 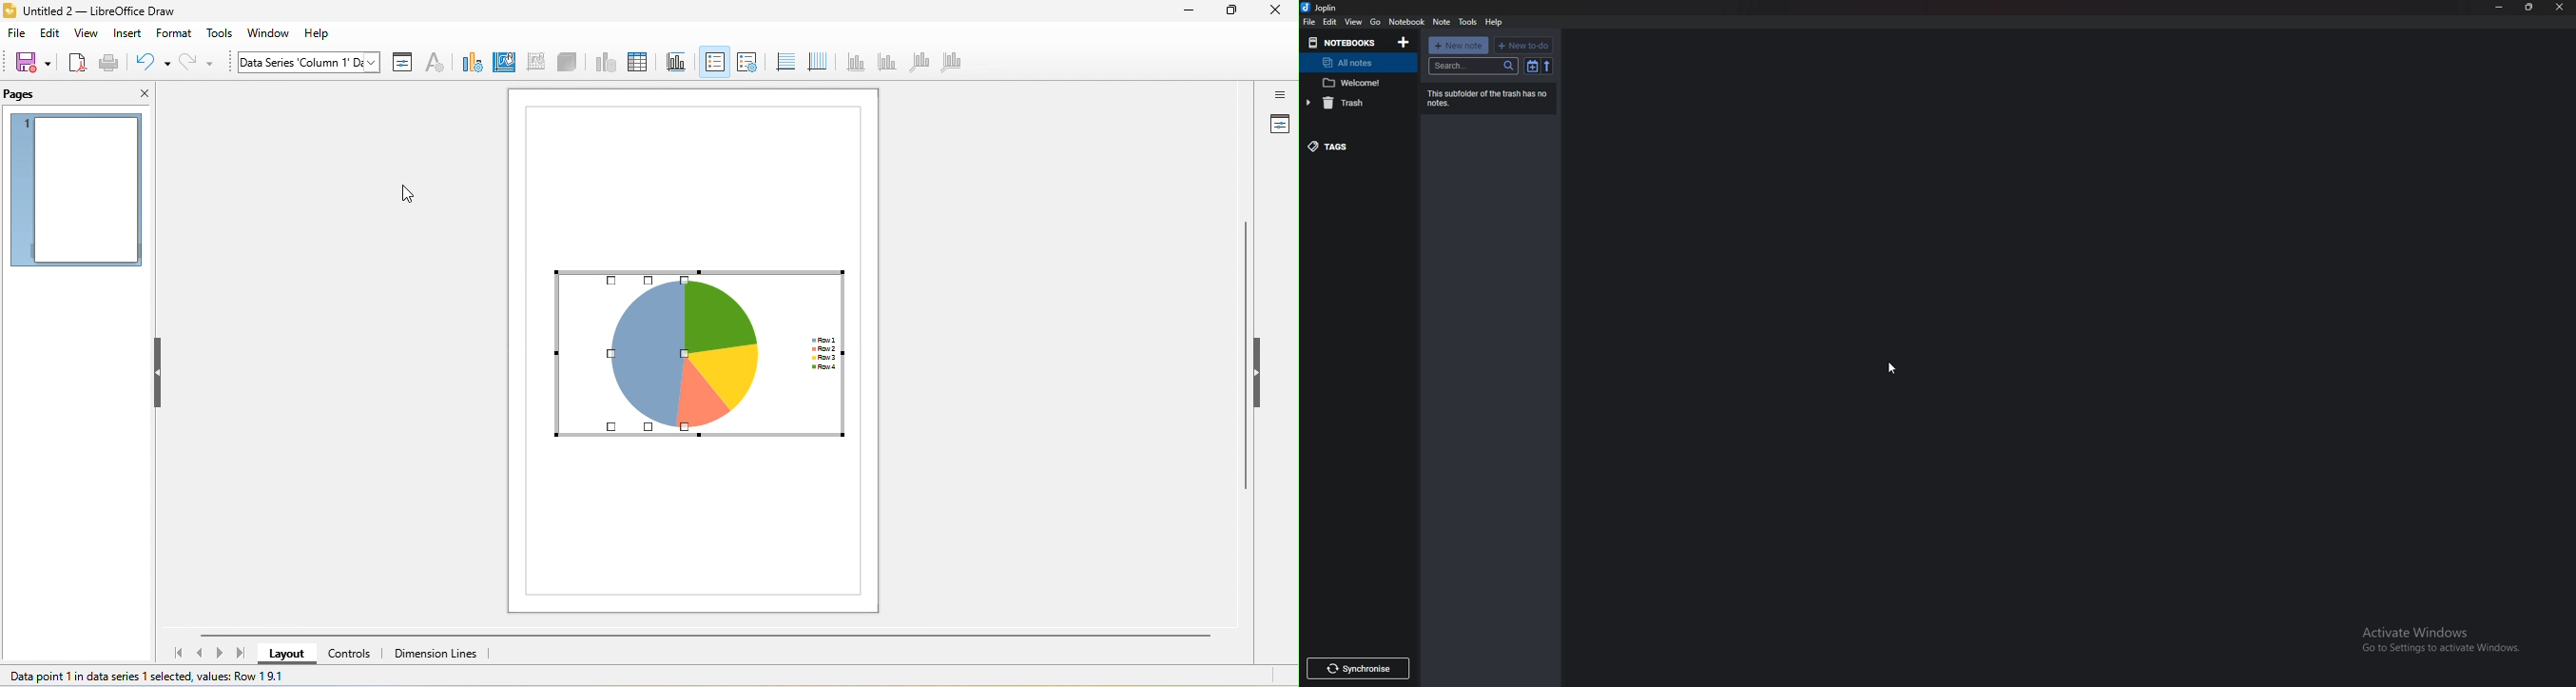 What do you see at coordinates (2443, 641) in the screenshot?
I see `Activate Windows Go to Settings to activate Windows` at bounding box center [2443, 641].